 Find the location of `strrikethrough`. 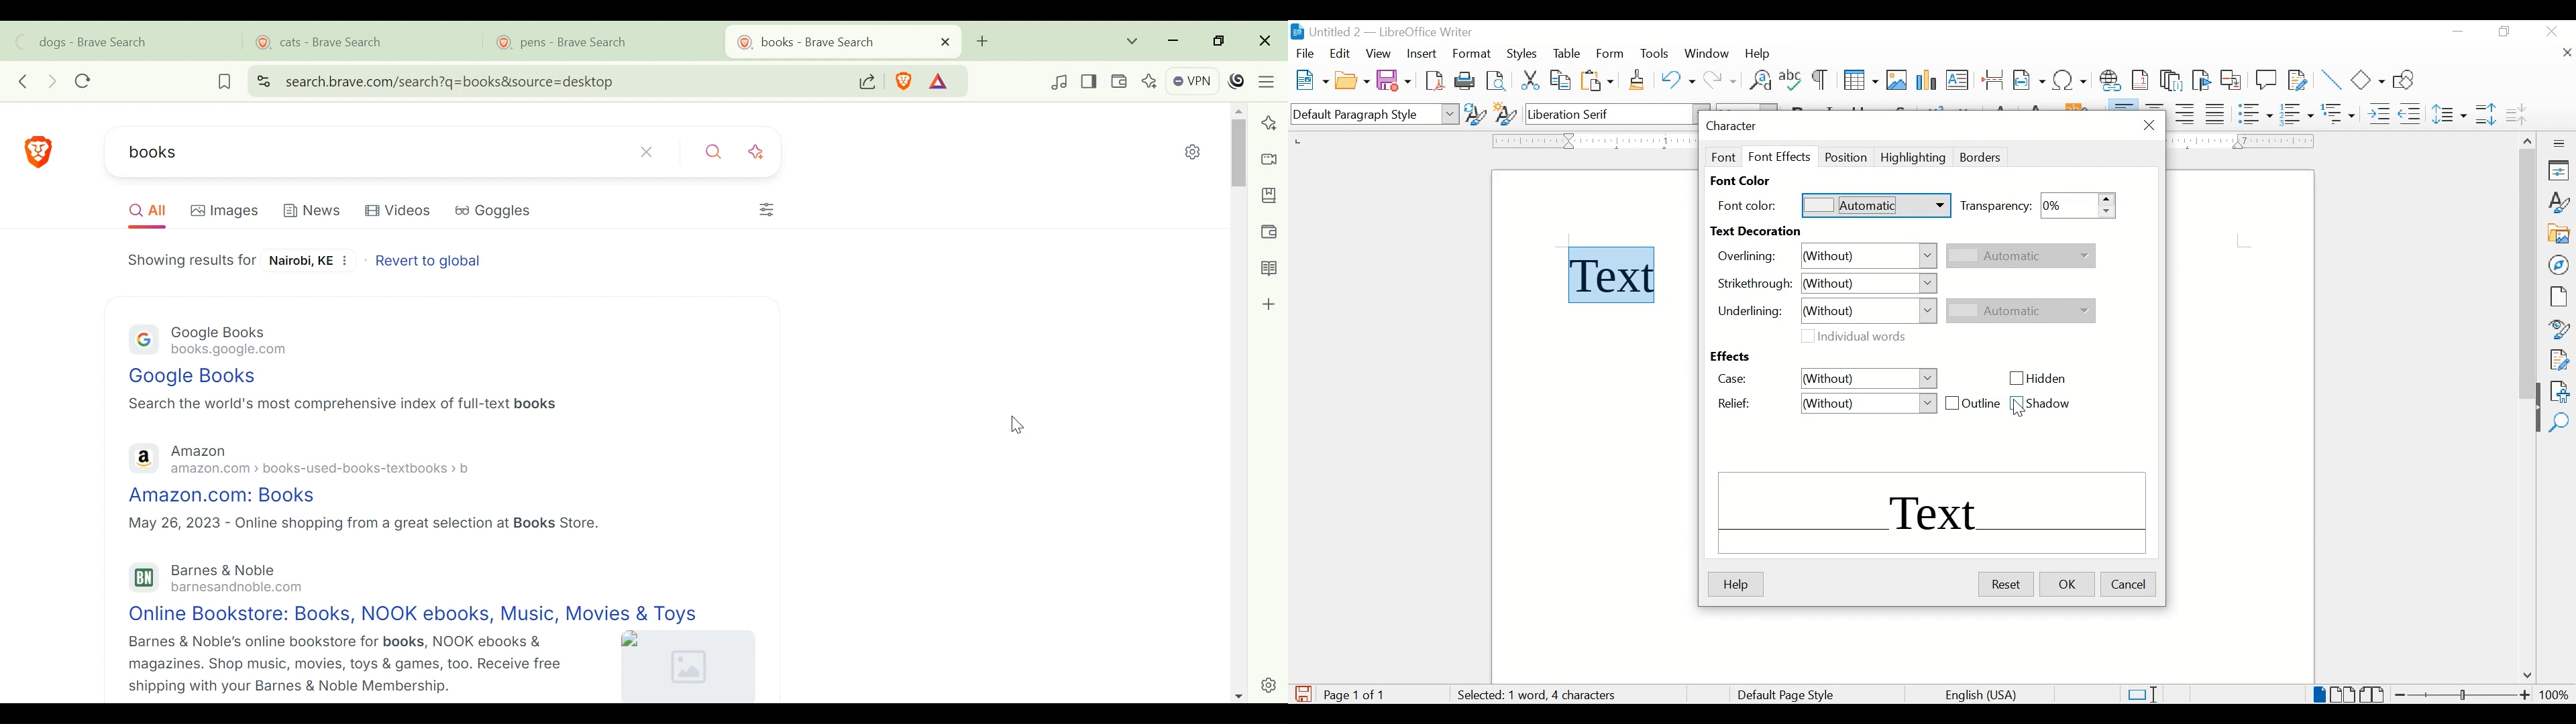

strrikethrough is located at coordinates (1755, 284).